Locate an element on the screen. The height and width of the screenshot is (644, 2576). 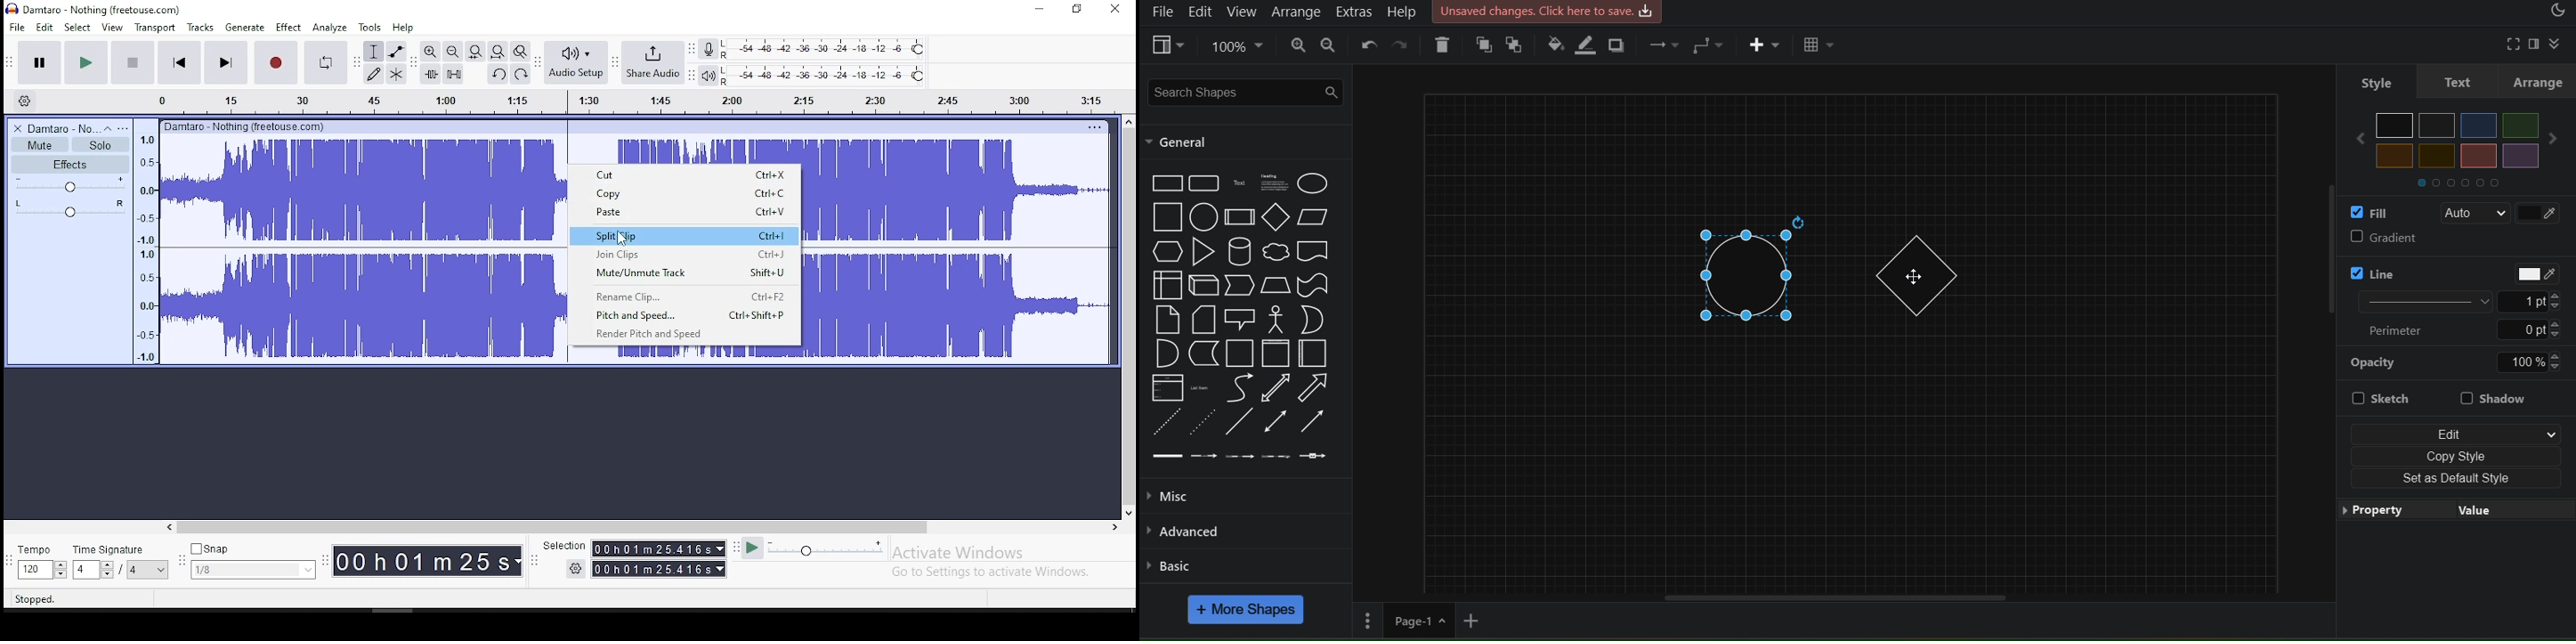
mute is located at coordinates (39, 144).